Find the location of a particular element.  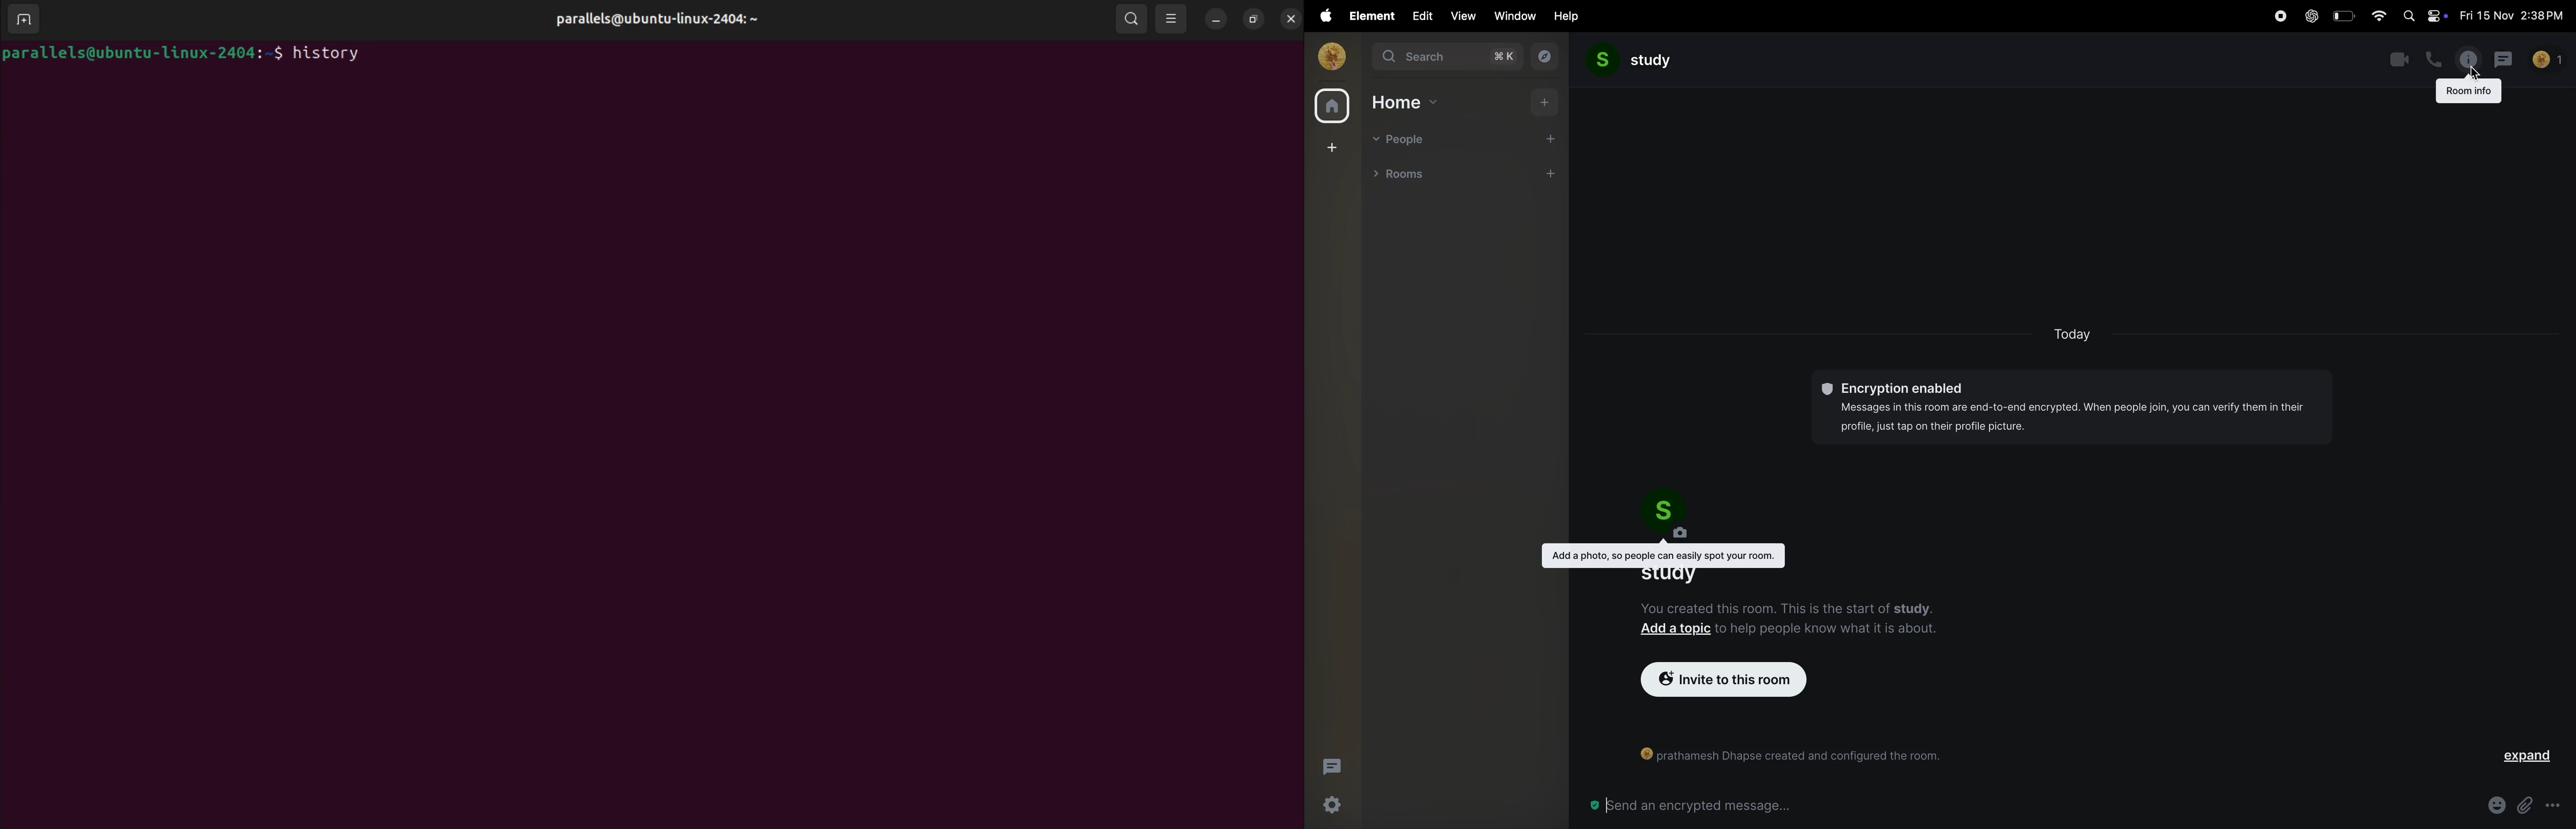

video call is located at coordinates (2399, 58).